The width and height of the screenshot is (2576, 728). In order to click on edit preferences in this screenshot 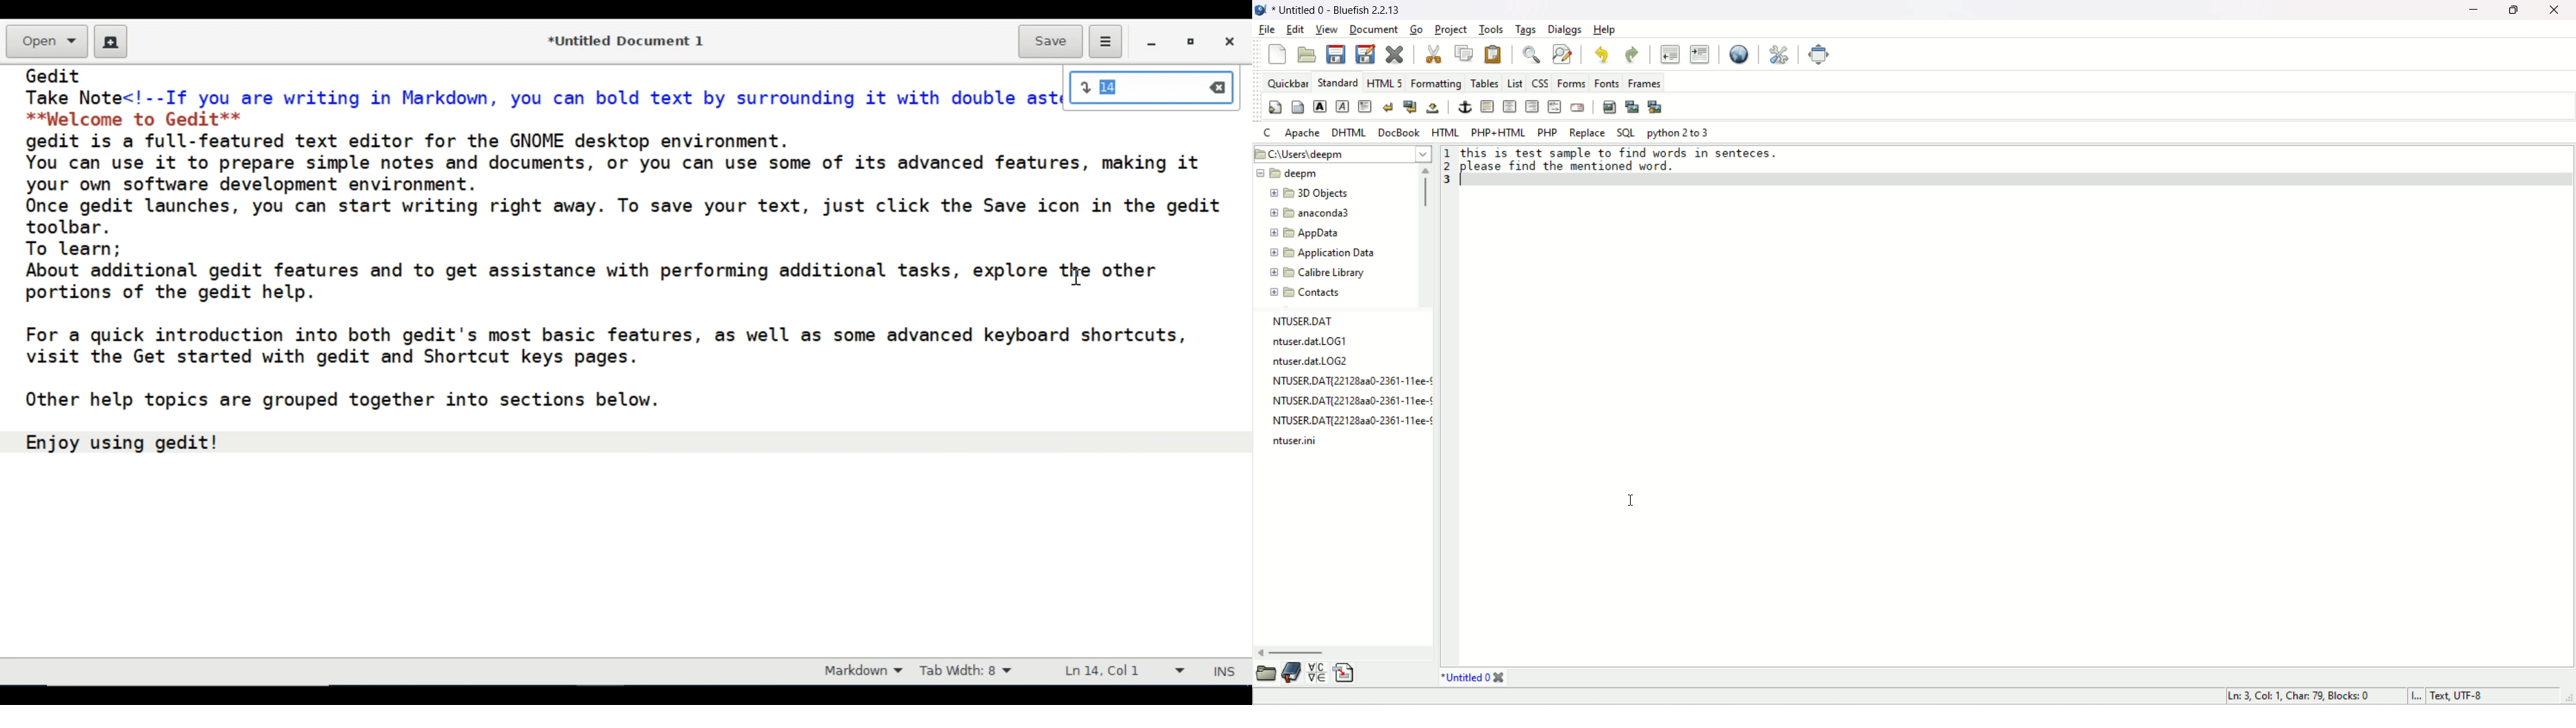, I will do `click(1780, 53)`.